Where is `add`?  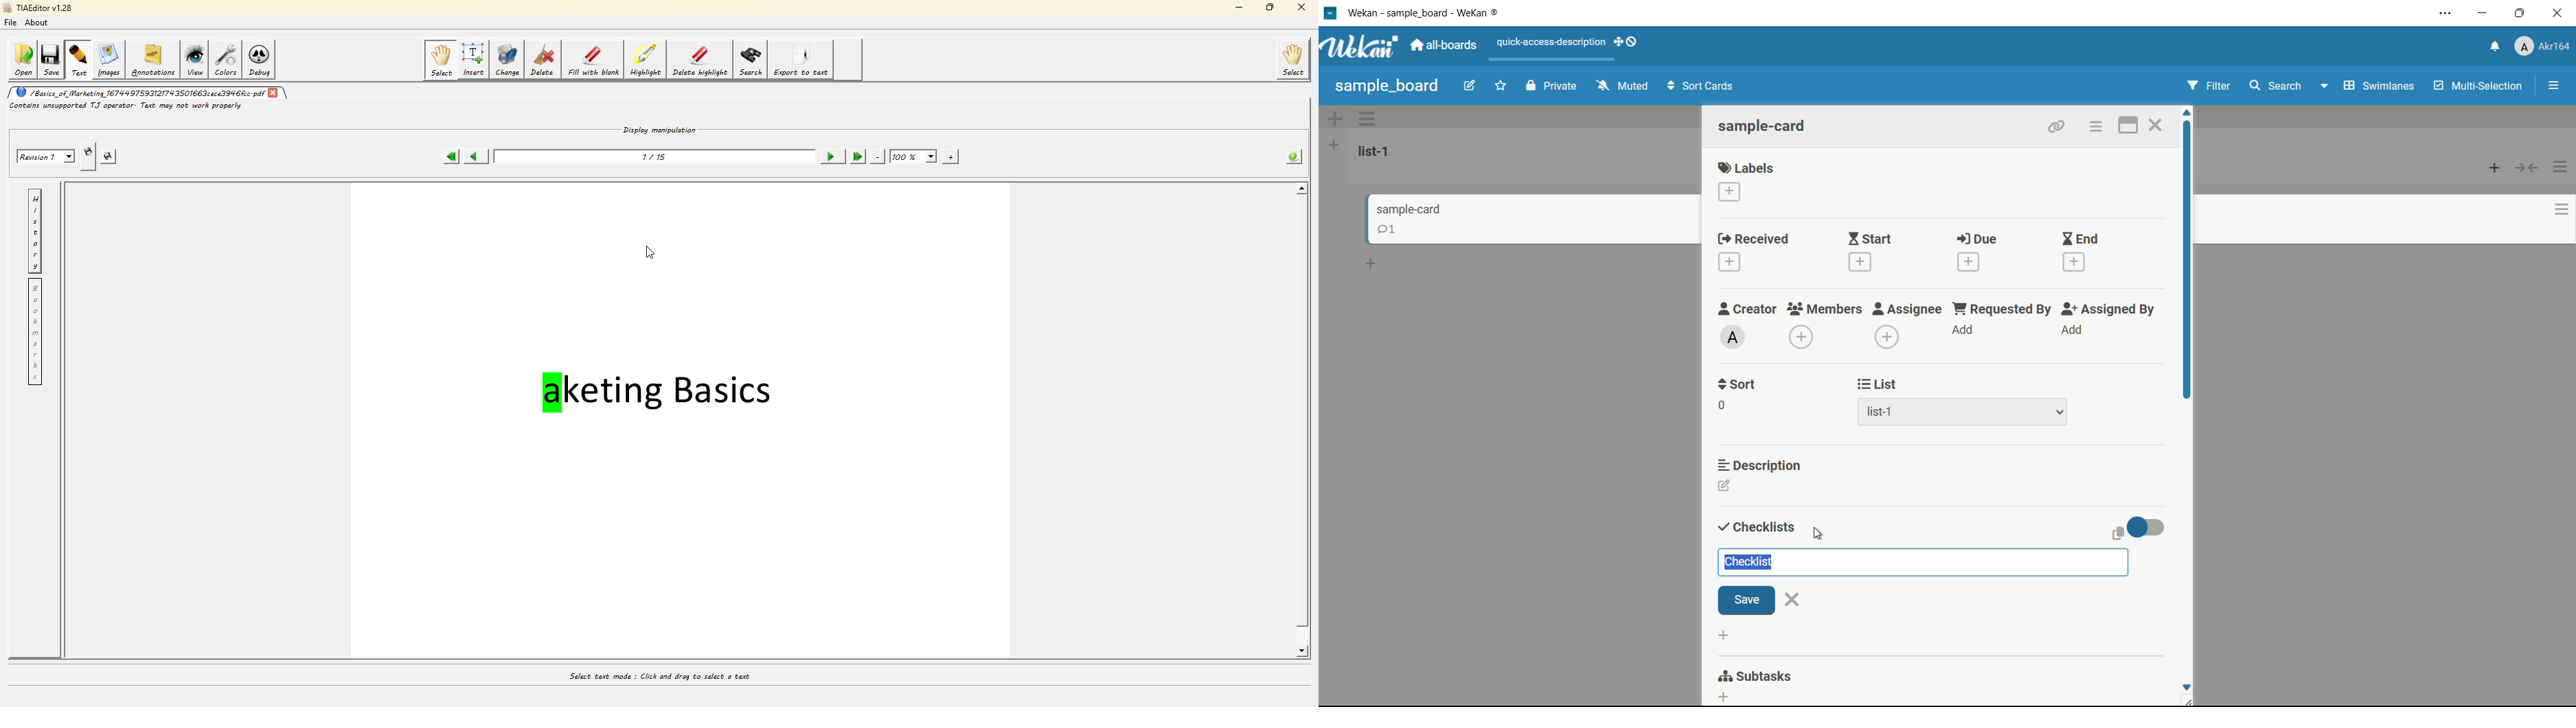
add is located at coordinates (1965, 331).